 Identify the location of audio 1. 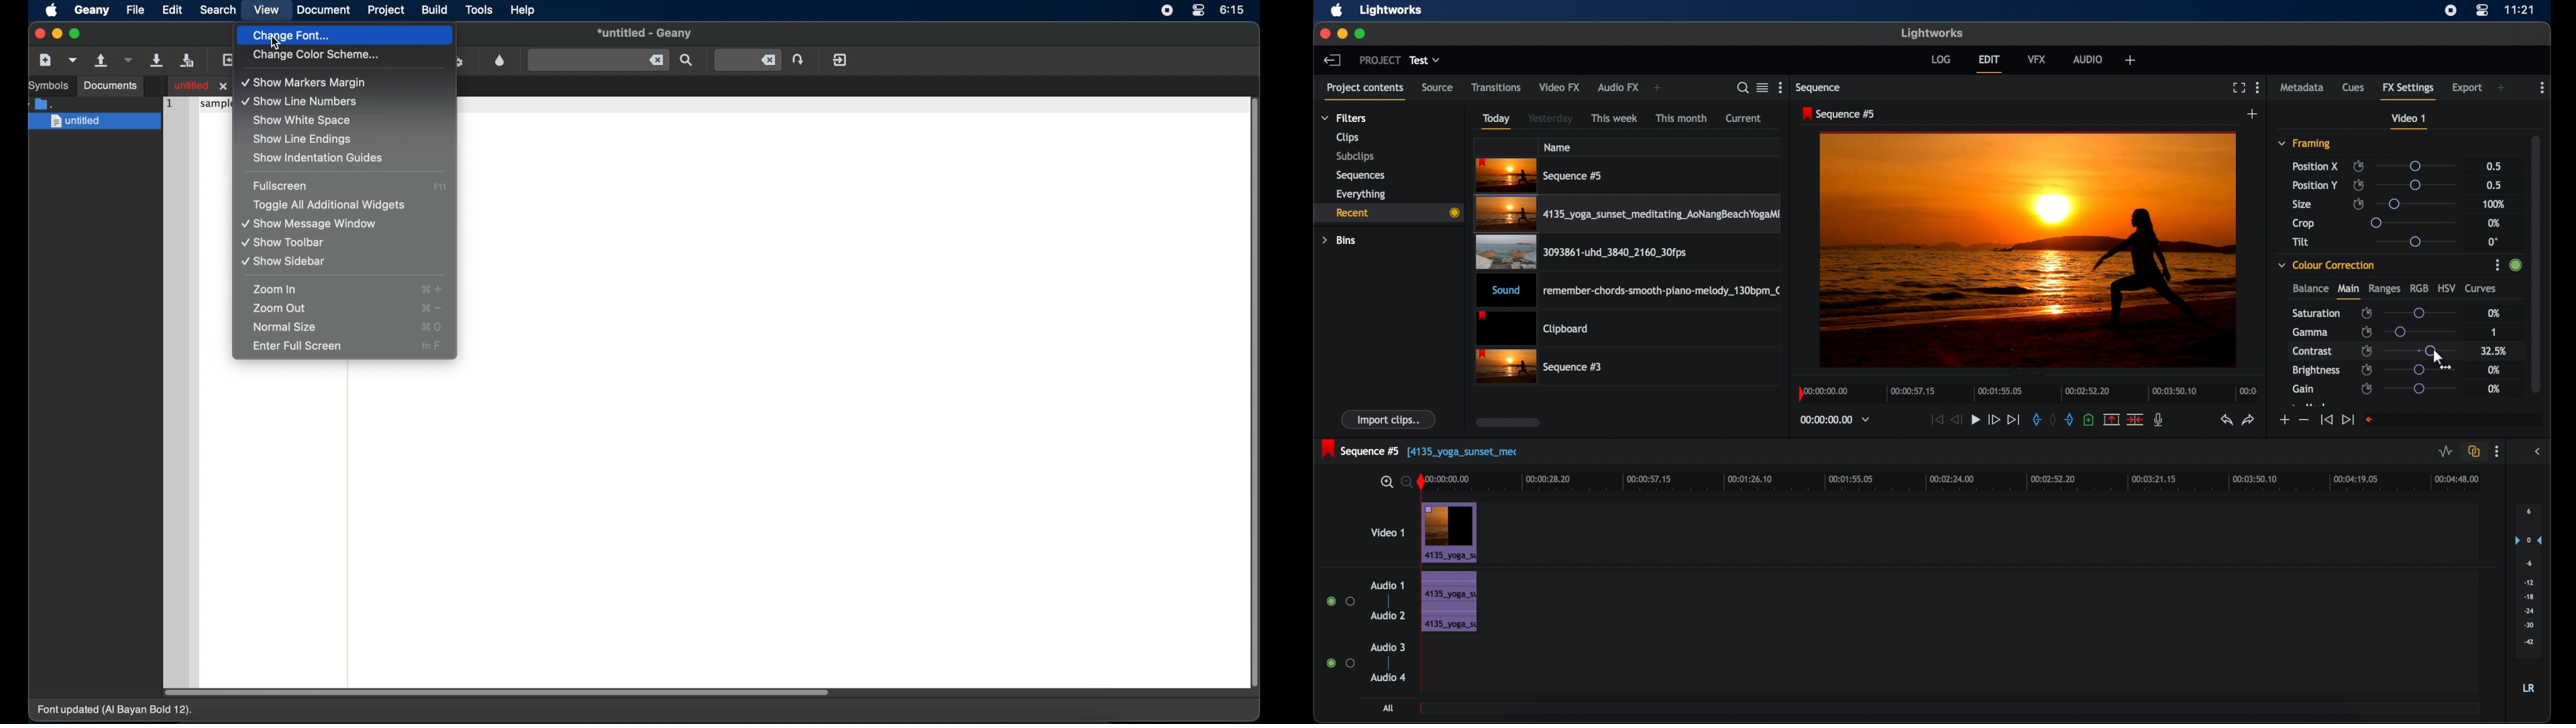
(1386, 585).